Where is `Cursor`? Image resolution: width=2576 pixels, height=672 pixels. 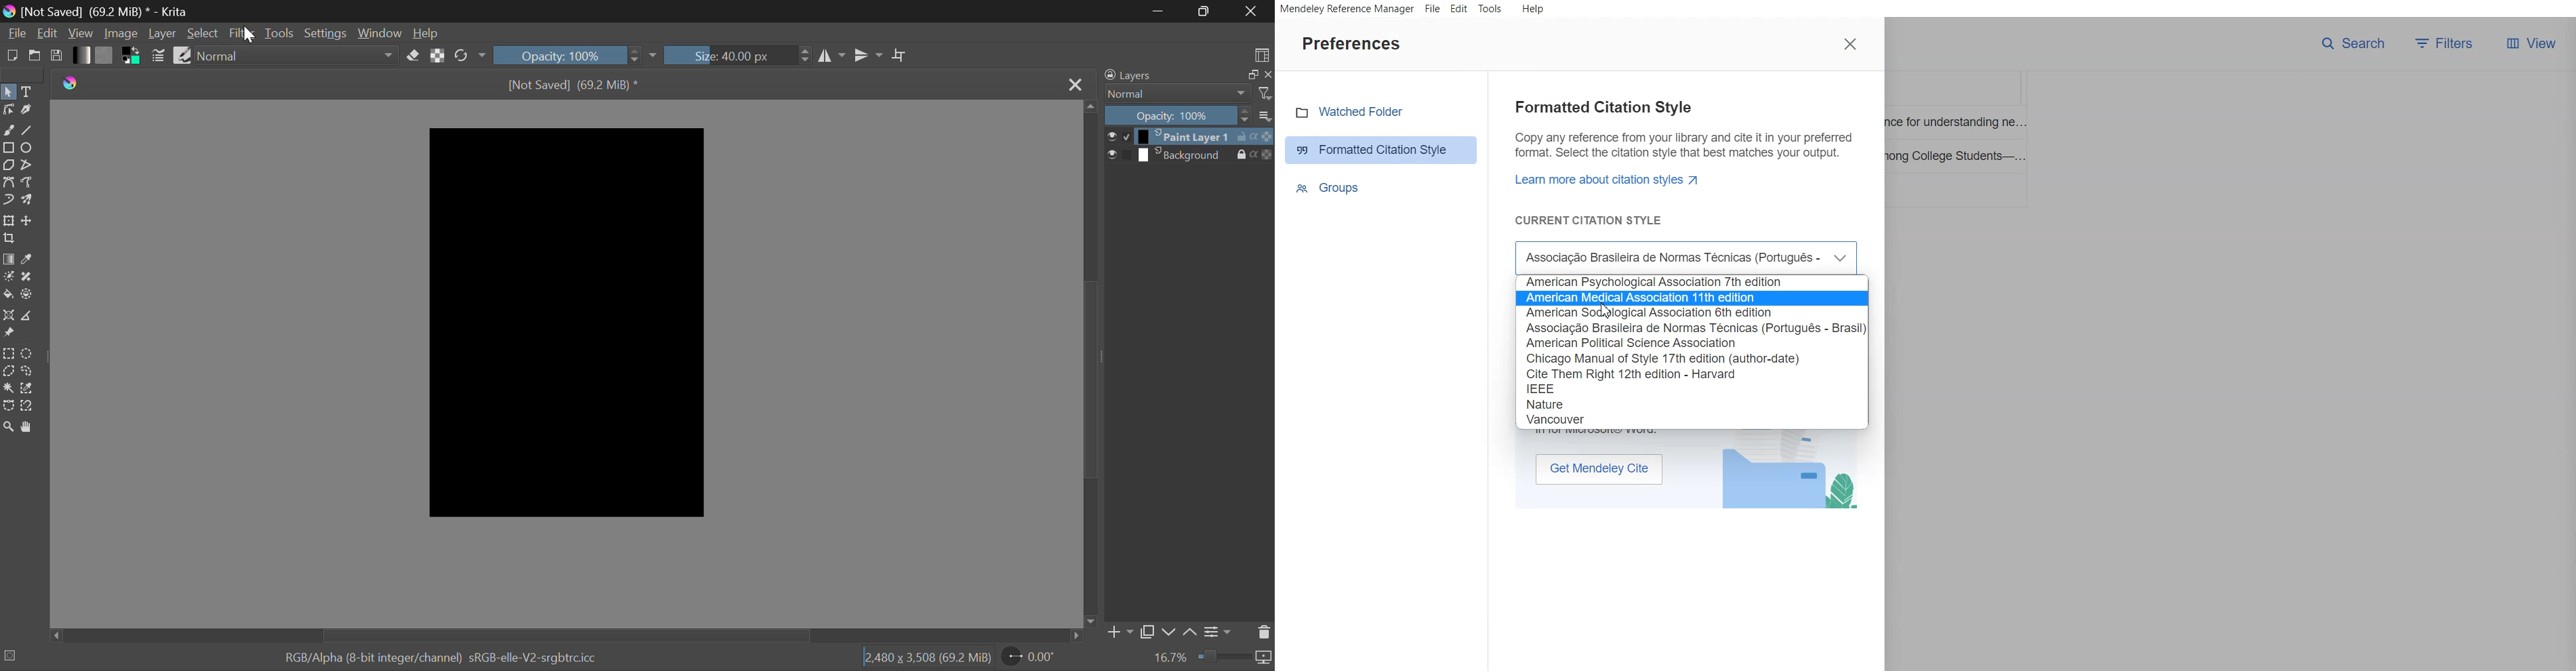
Cursor is located at coordinates (247, 33).